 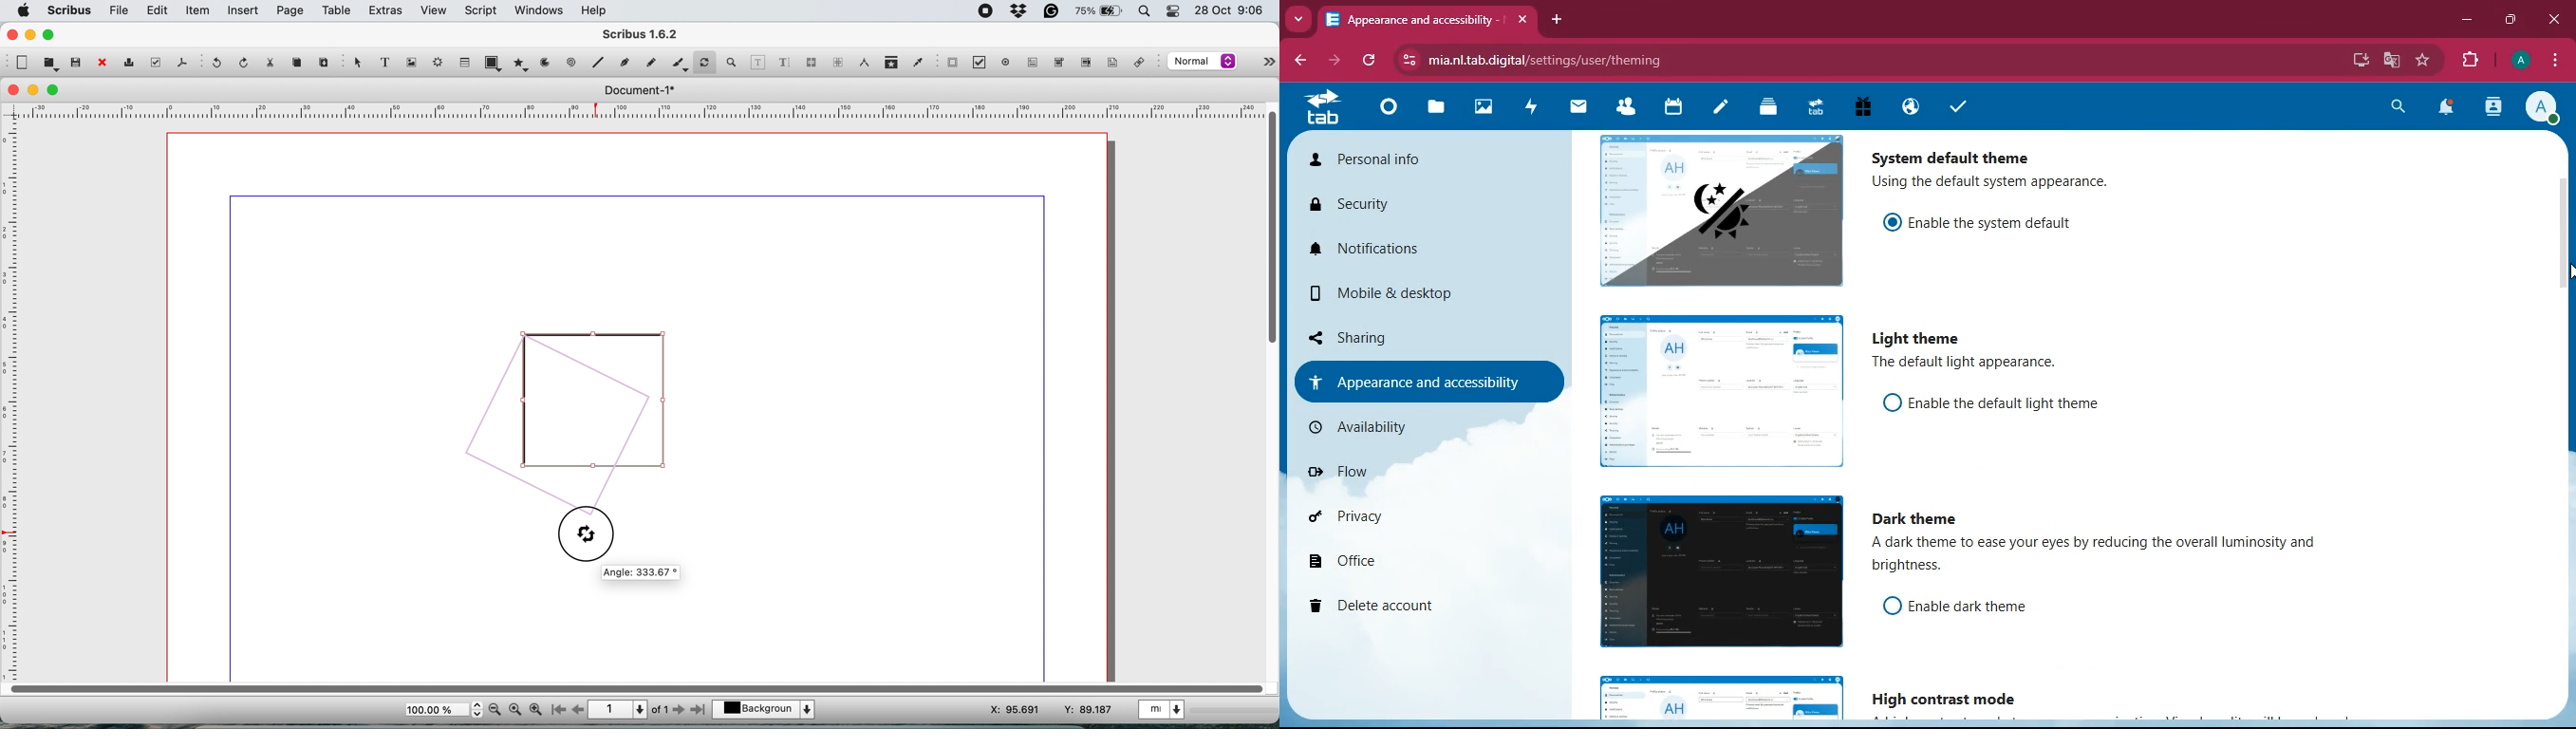 What do you see at coordinates (1522, 20) in the screenshot?
I see `close tab` at bounding box center [1522, 20].